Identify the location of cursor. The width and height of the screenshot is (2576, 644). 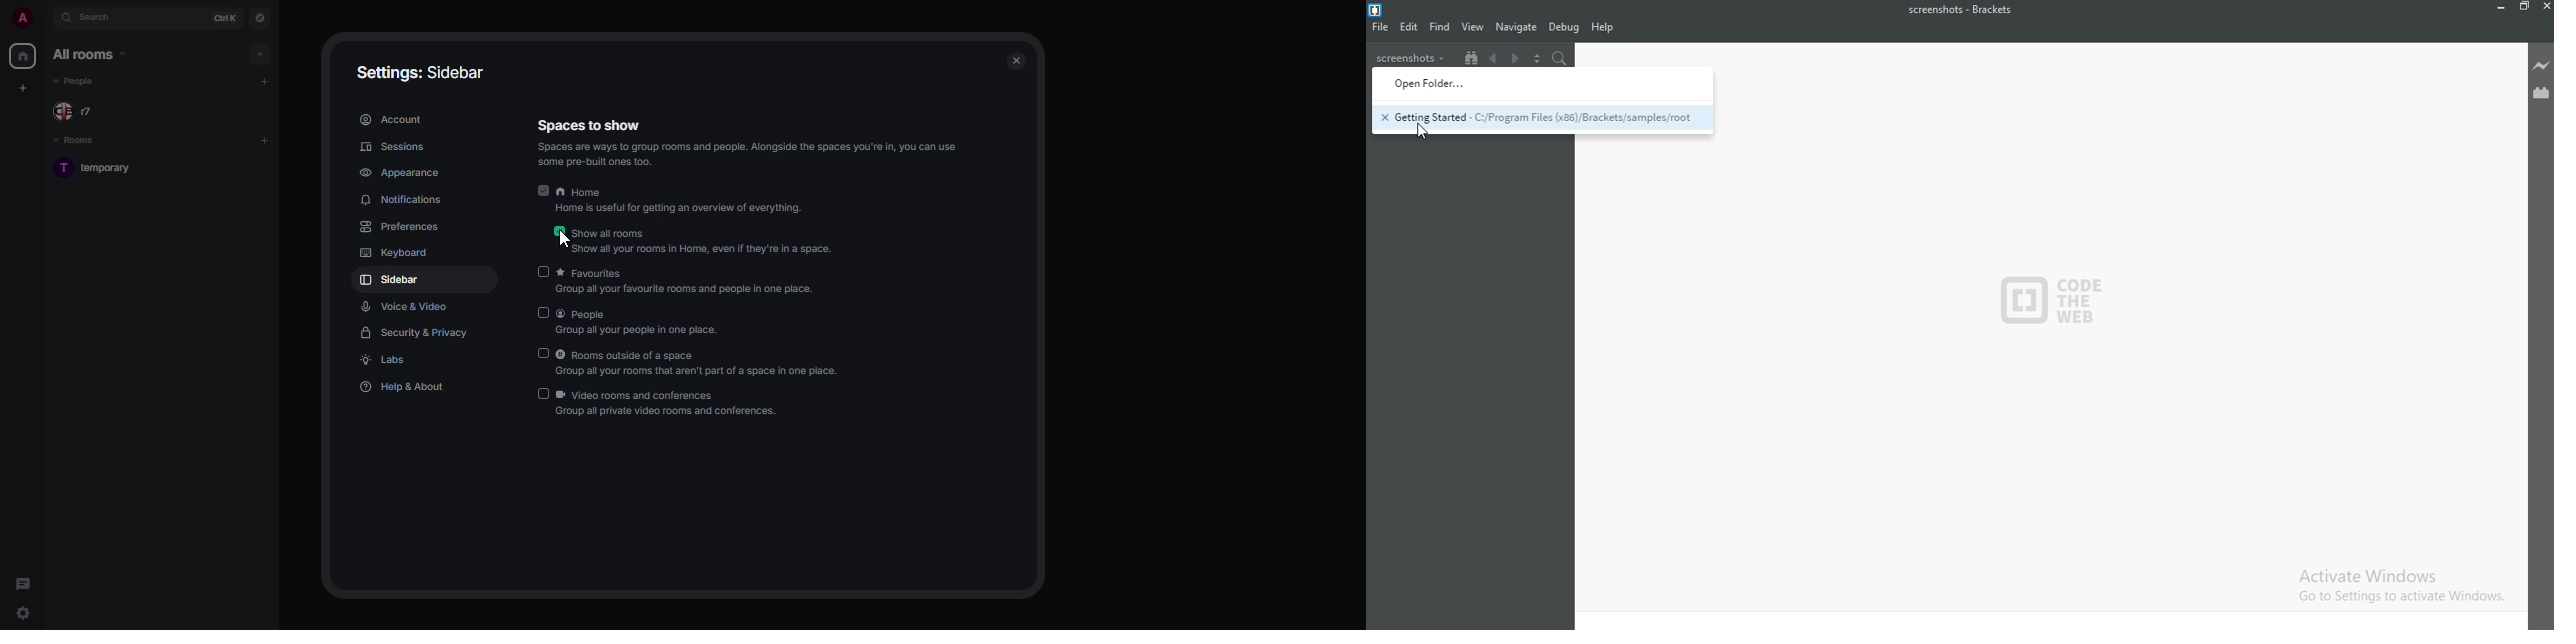
(566, 238).